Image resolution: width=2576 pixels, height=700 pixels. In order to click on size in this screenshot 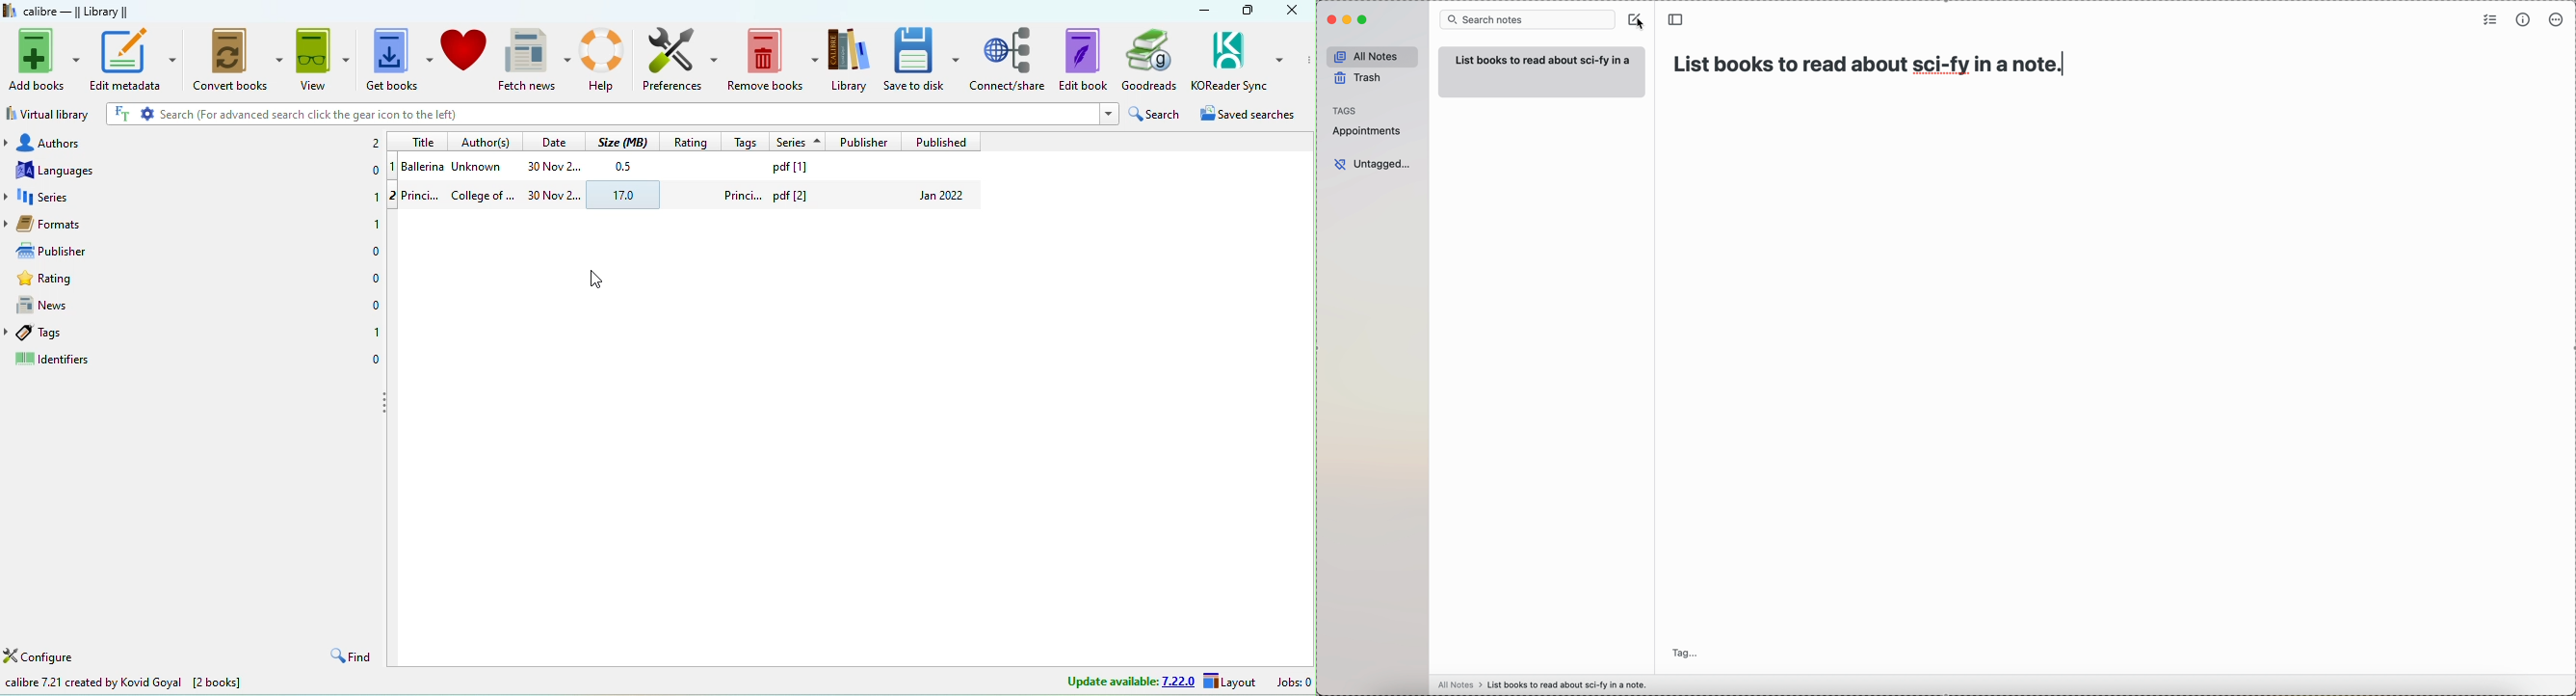, I will do `click(624, 142)`.